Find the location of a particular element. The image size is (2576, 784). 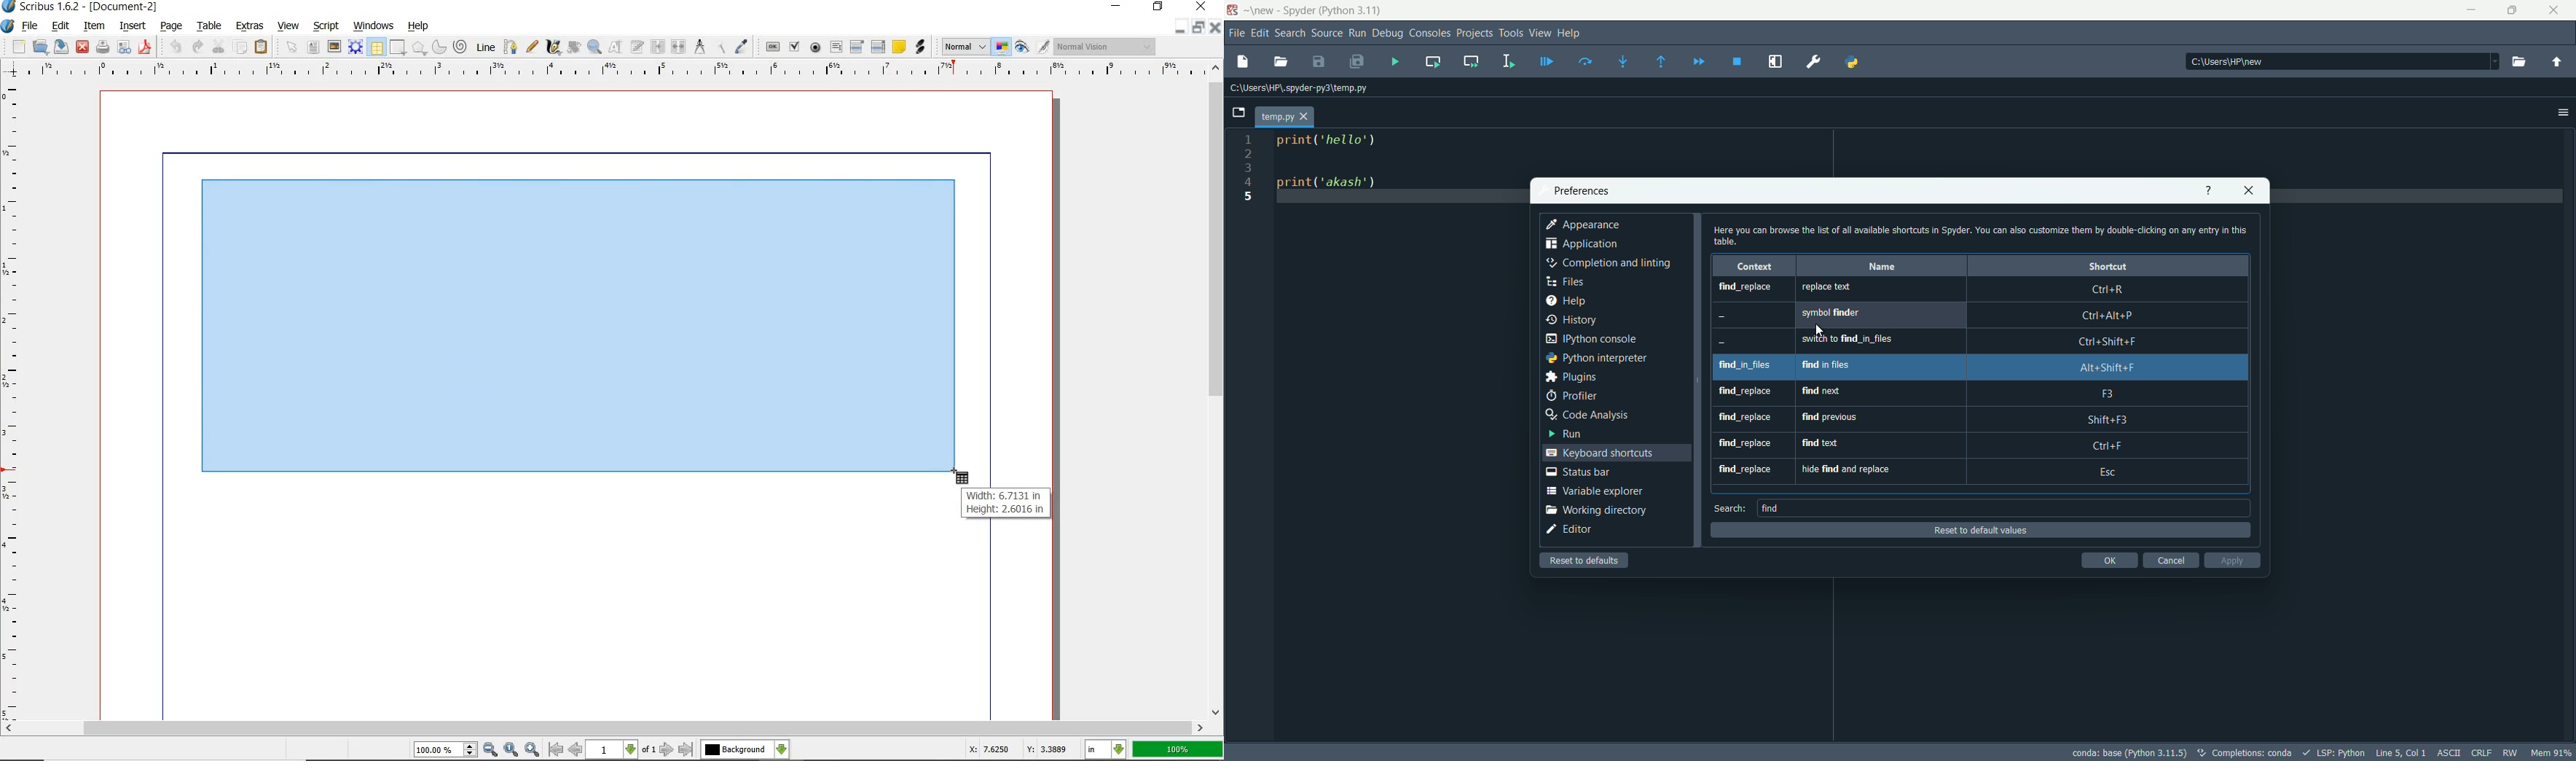

select the current layer is located at coordinates (745, 751).